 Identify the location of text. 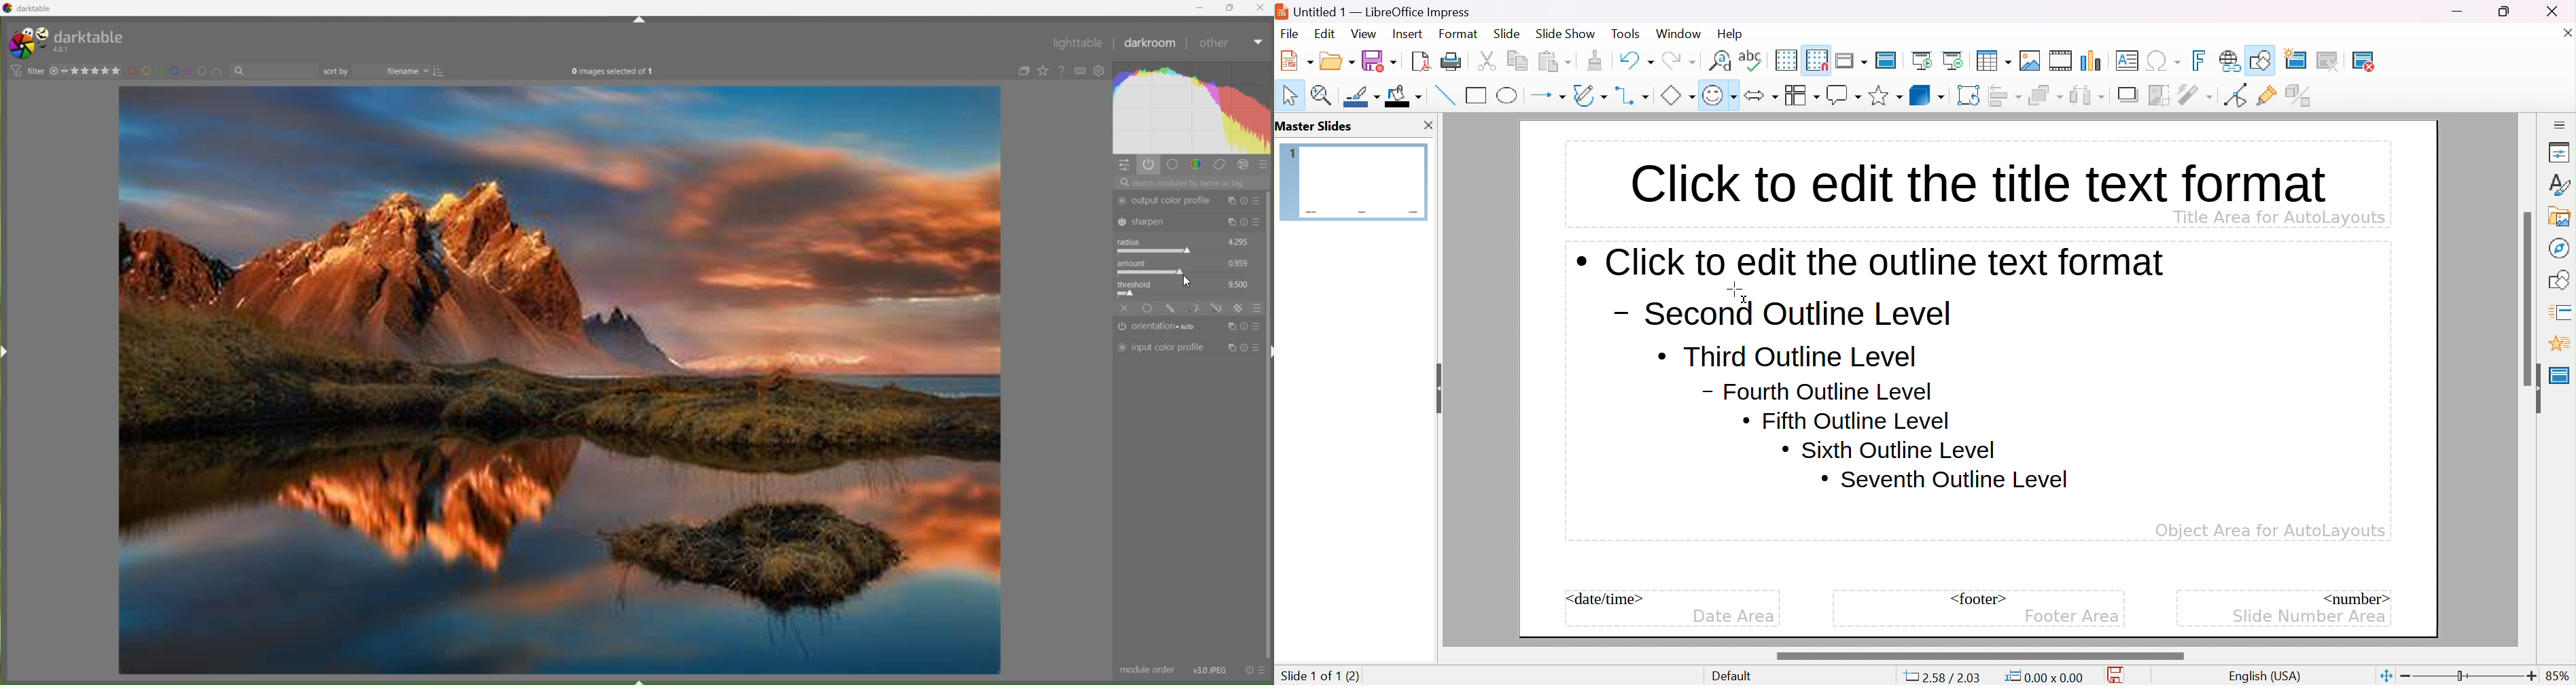
(612, 72).